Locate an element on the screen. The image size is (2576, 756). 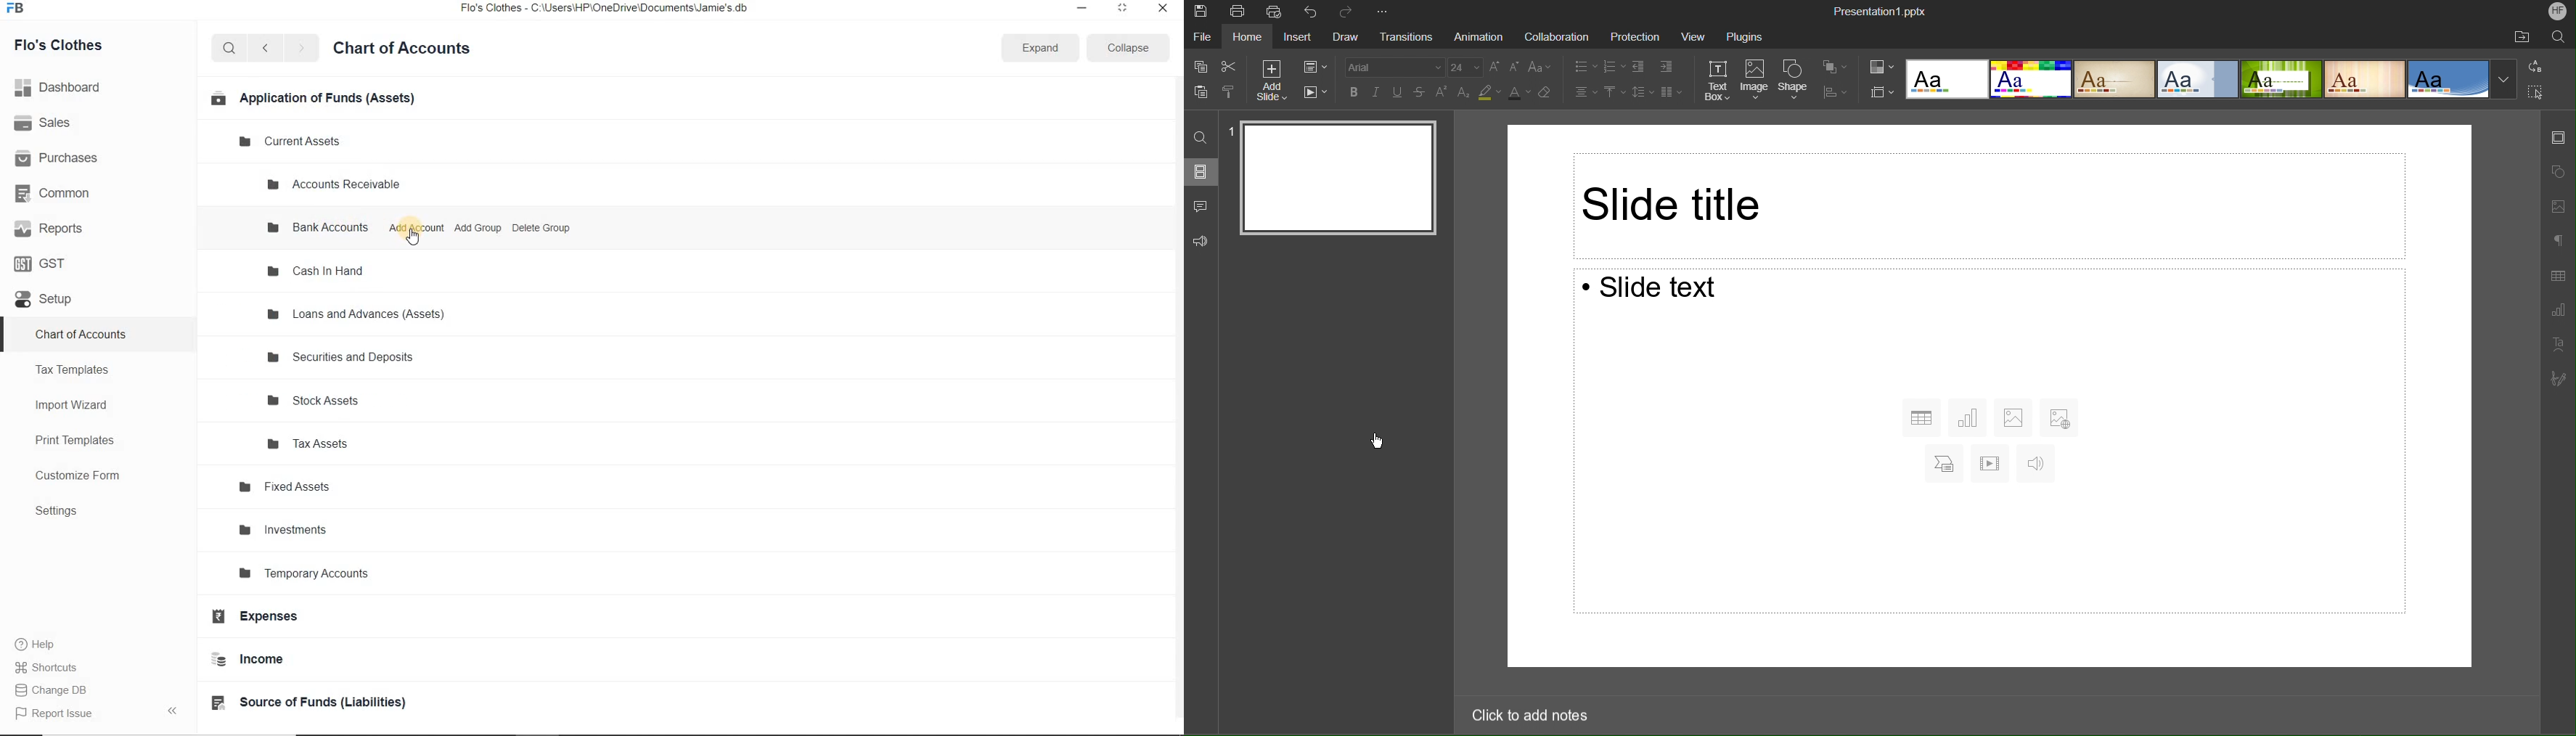
search is located at coordinates (230, 49).